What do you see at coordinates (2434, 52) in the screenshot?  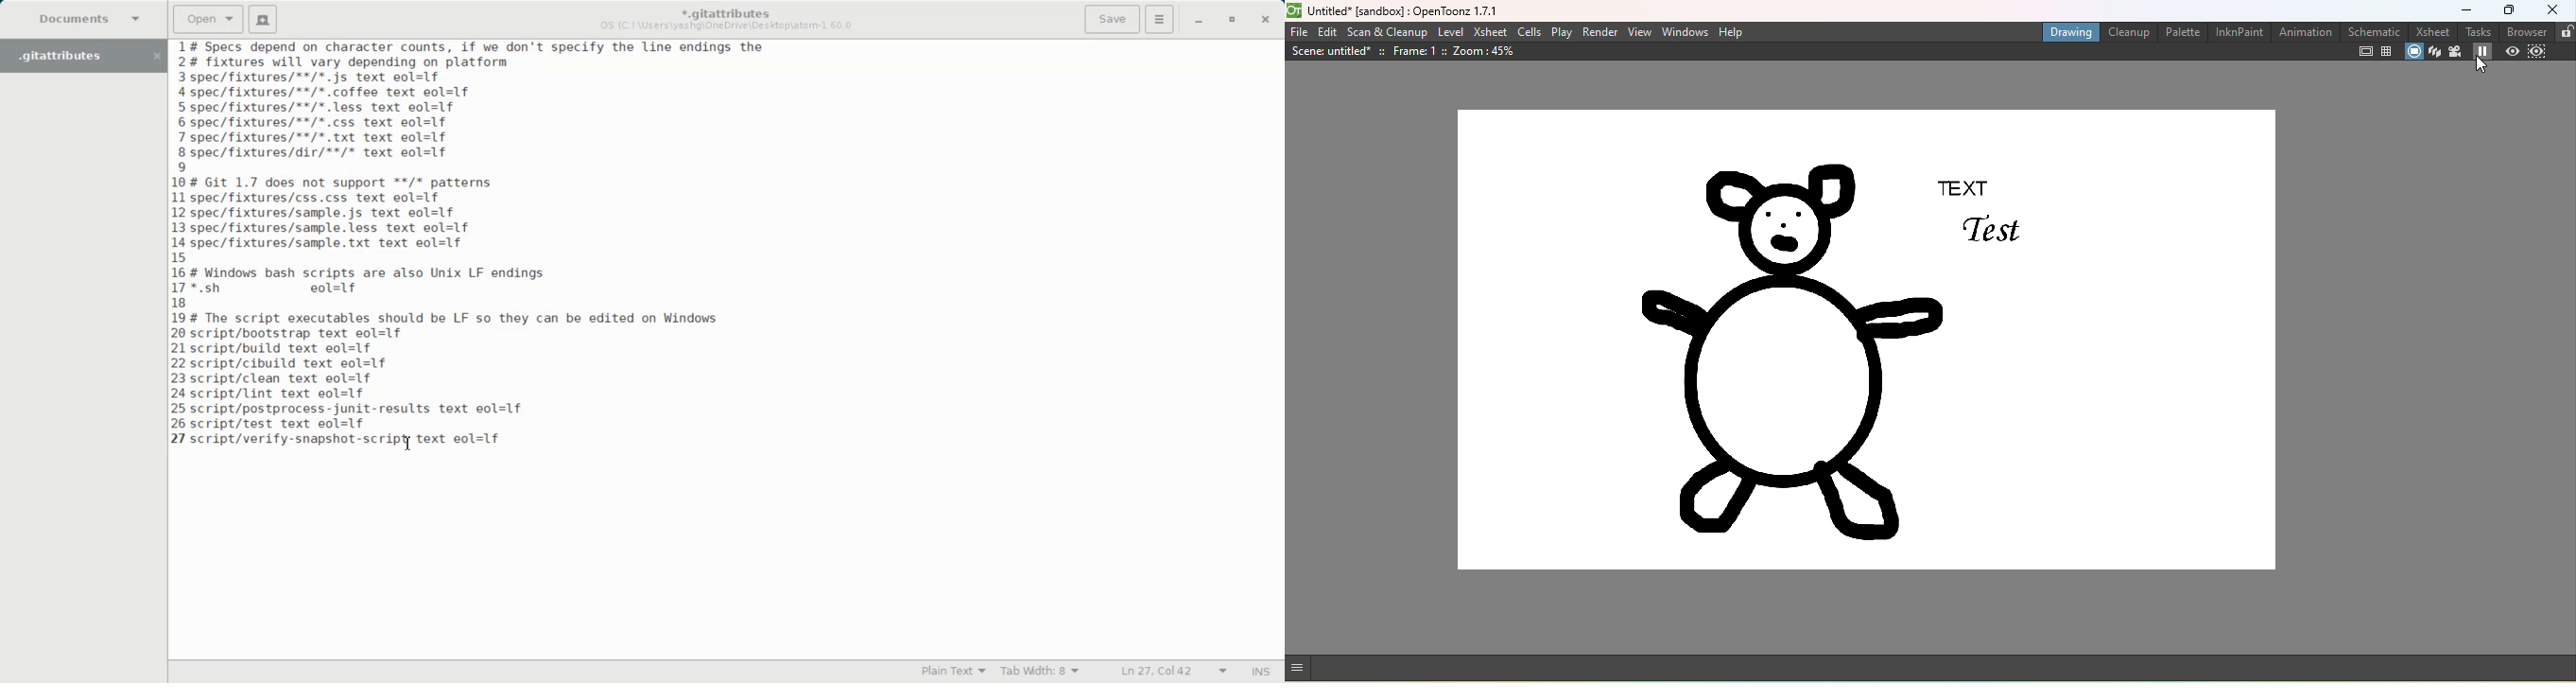 I see `3D view` at bounding box center [2434, 52].